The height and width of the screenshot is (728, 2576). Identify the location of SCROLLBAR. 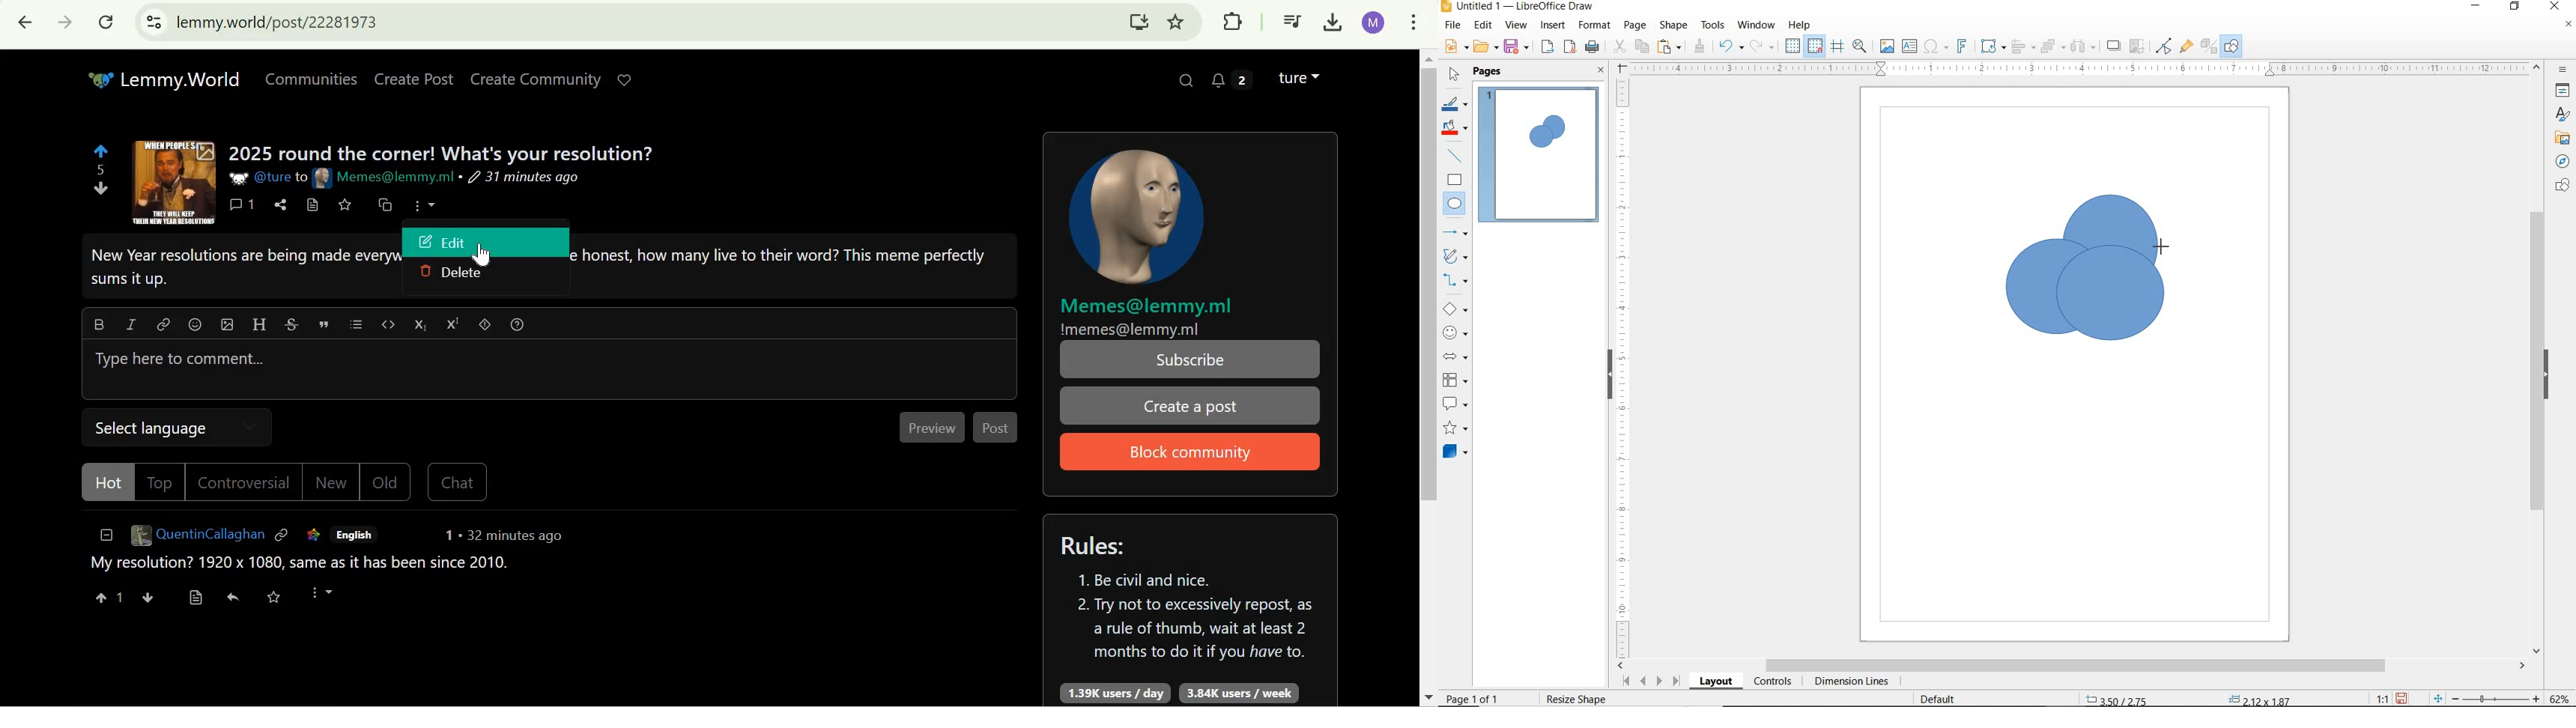
(2072, 666).